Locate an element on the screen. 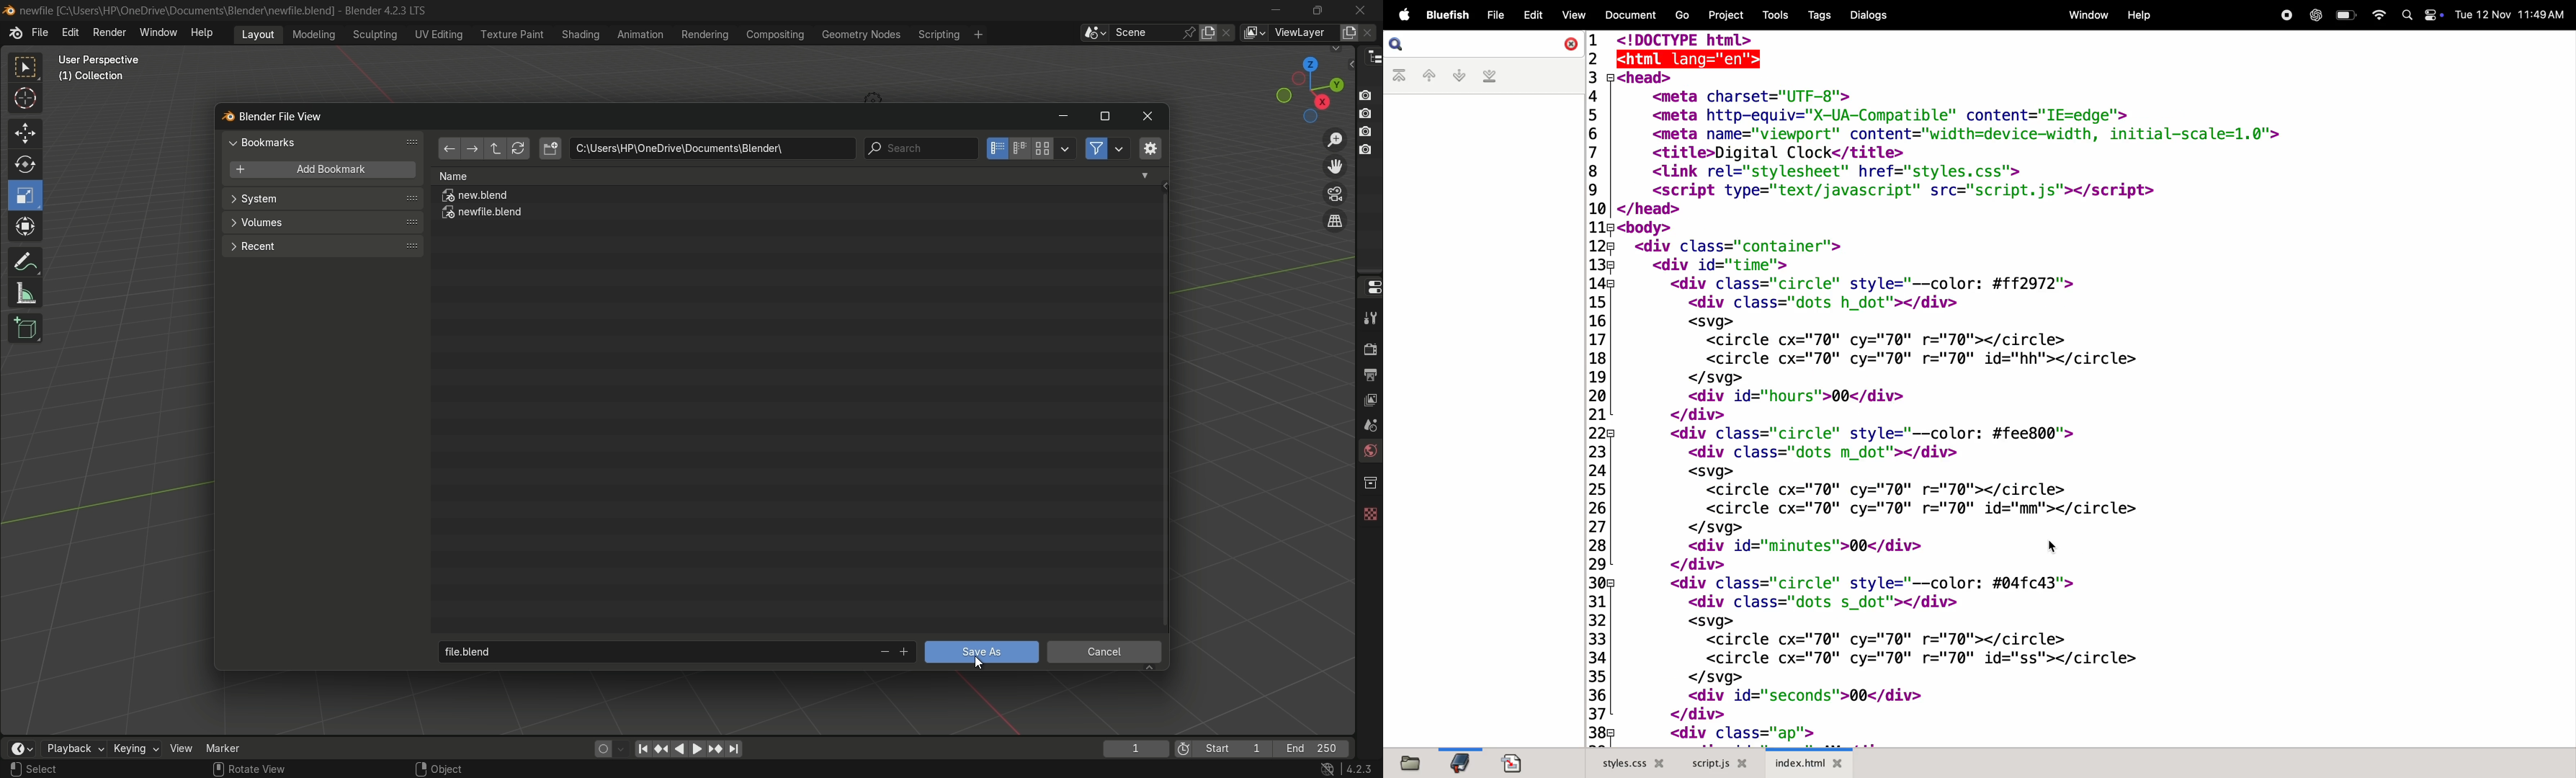  projects is located at coordinates (1727, 15).